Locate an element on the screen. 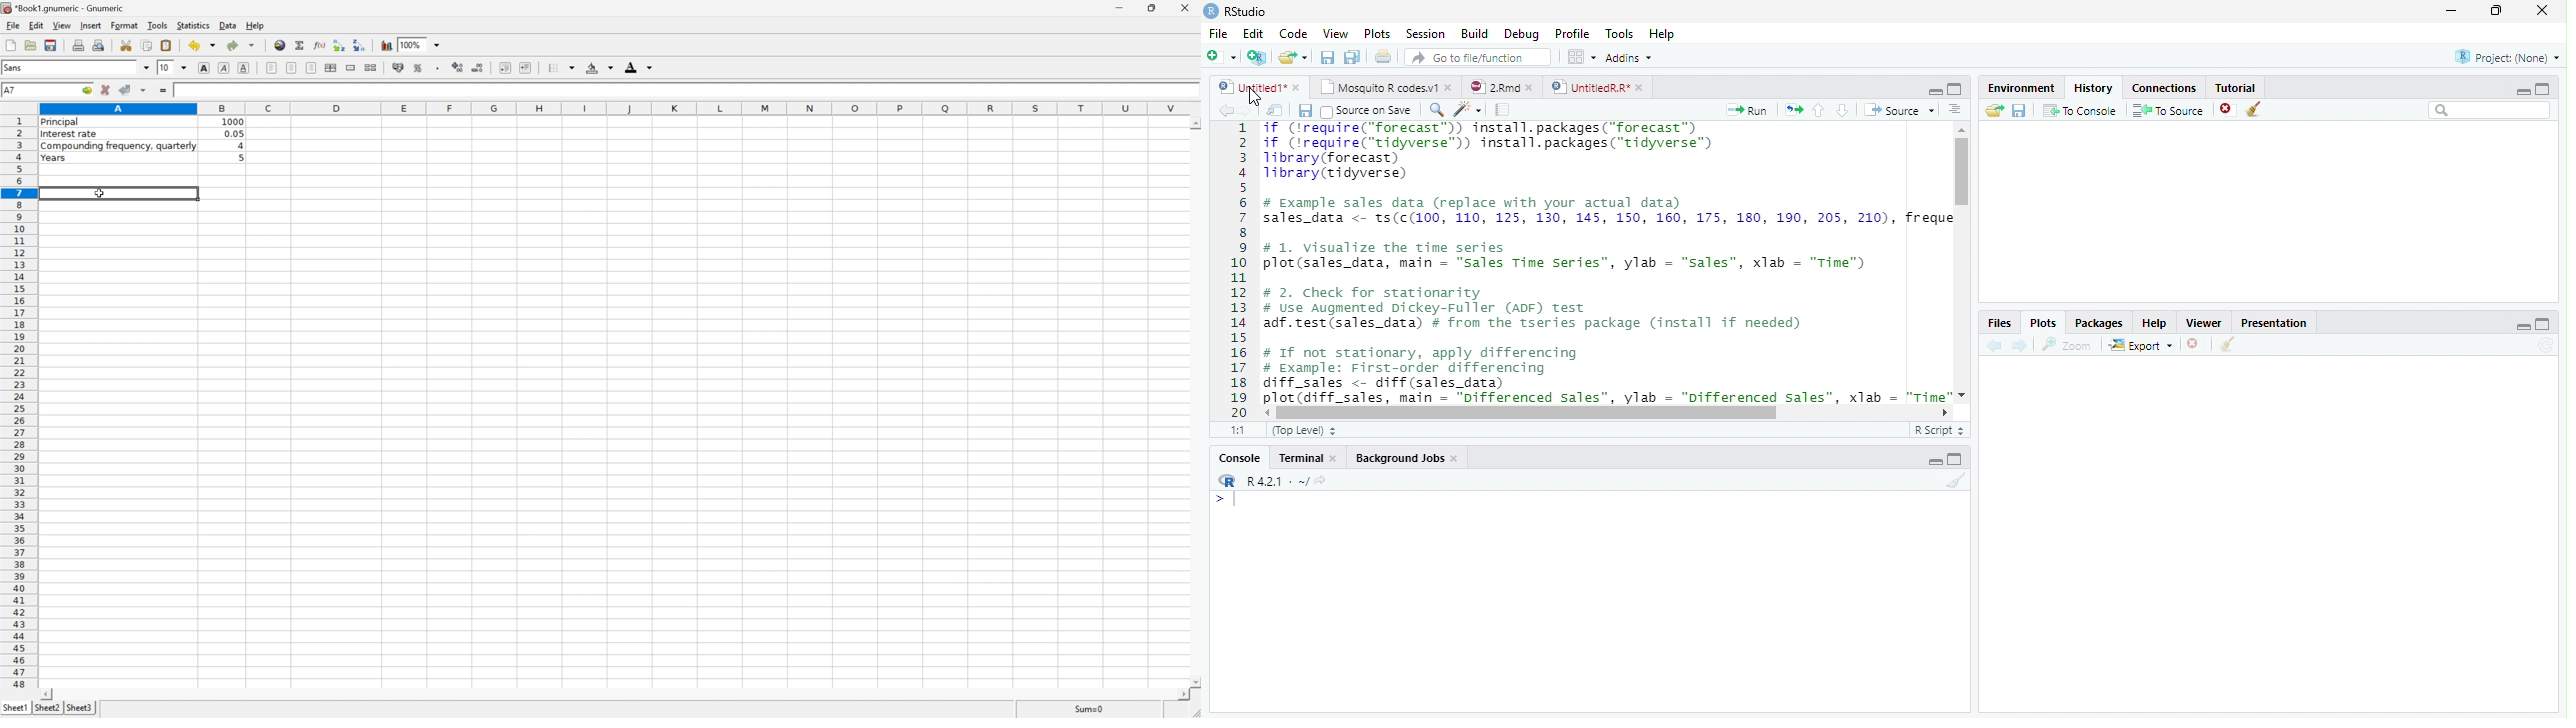 Image resolution: width=2576 pixels, height=728 pixels. Zoom is located at coordinates (2065, 345).